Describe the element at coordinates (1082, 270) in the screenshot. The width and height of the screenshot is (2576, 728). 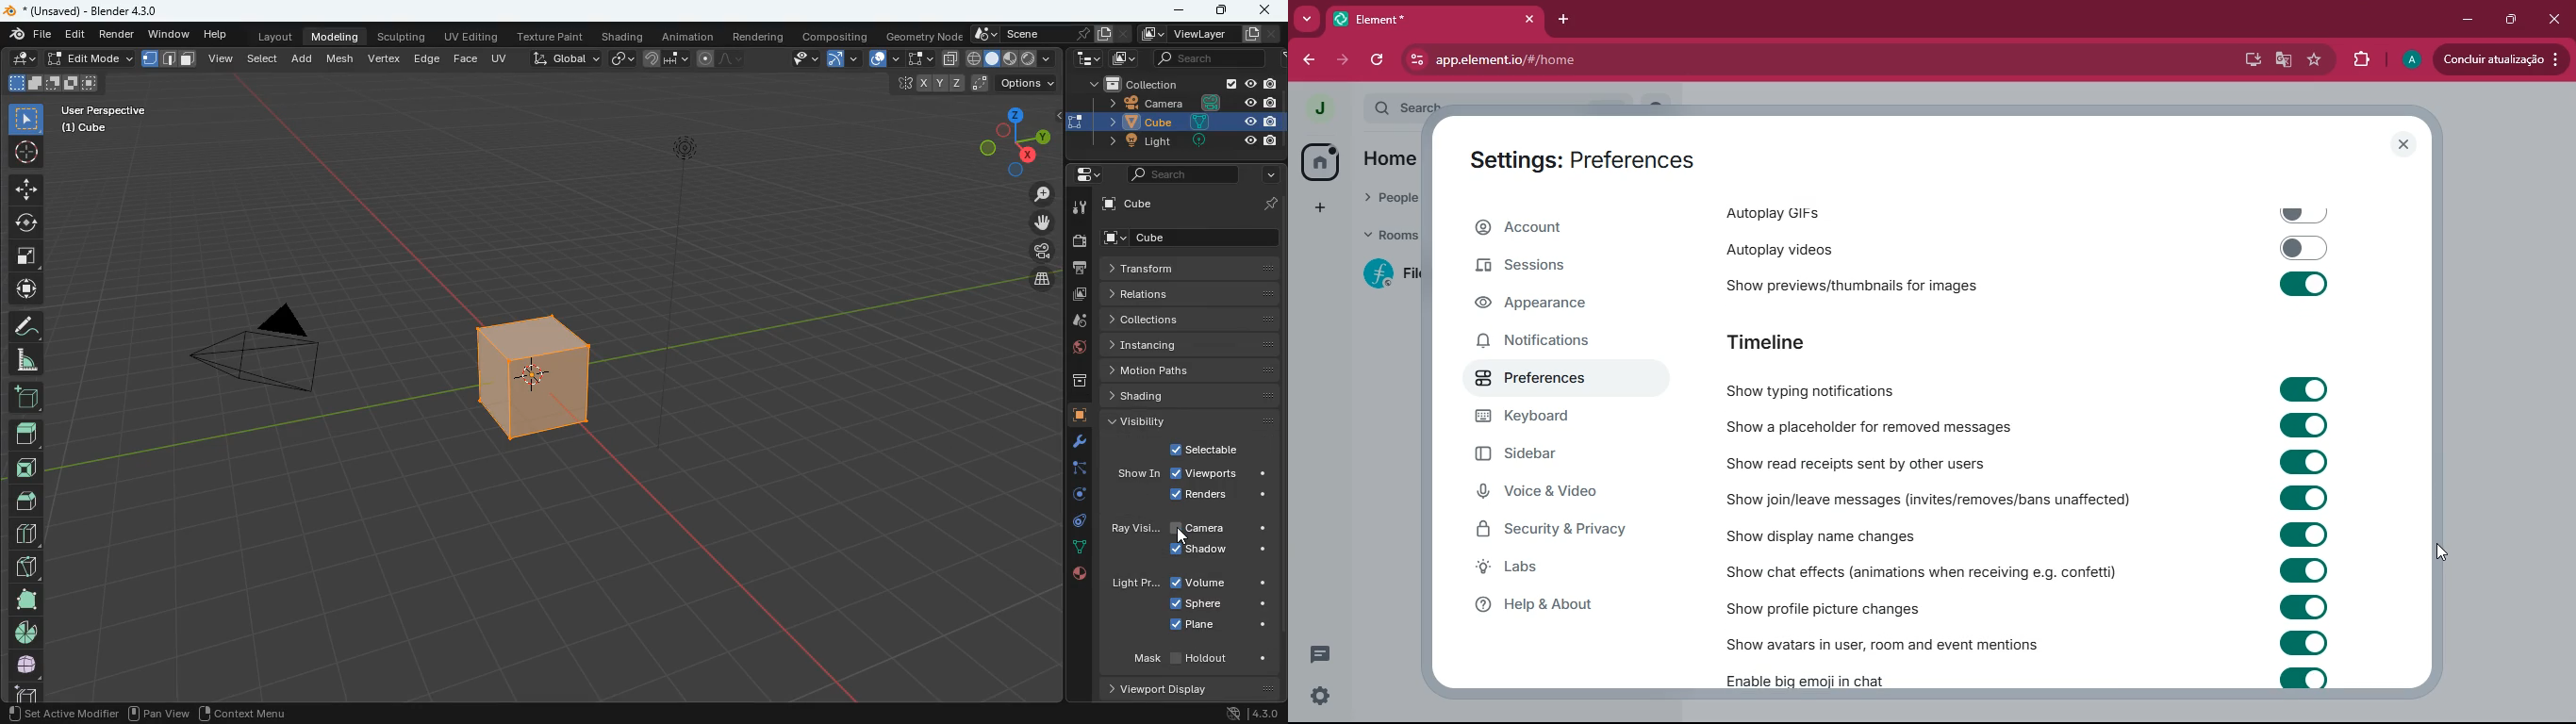
I see `print` at that location.